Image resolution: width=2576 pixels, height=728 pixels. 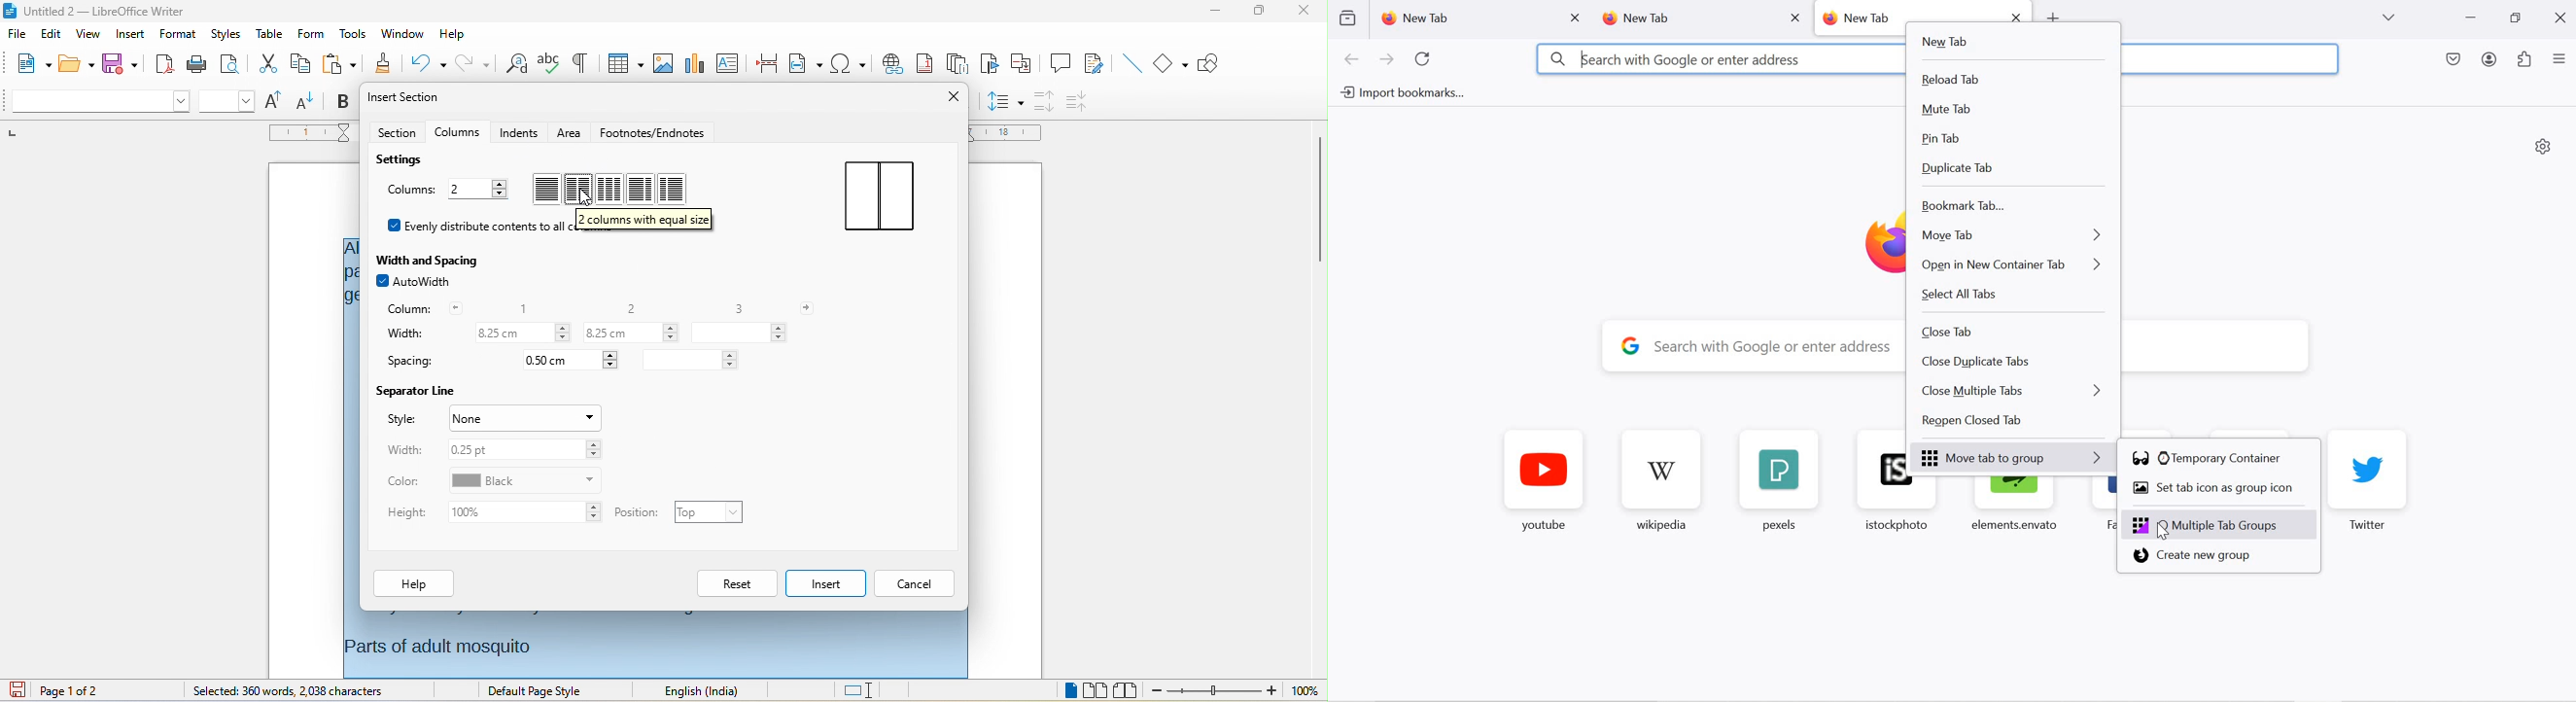 What do you see at coordinates (415, 584) in the screenshot?
I see `help` at bounding box center [415, 584].